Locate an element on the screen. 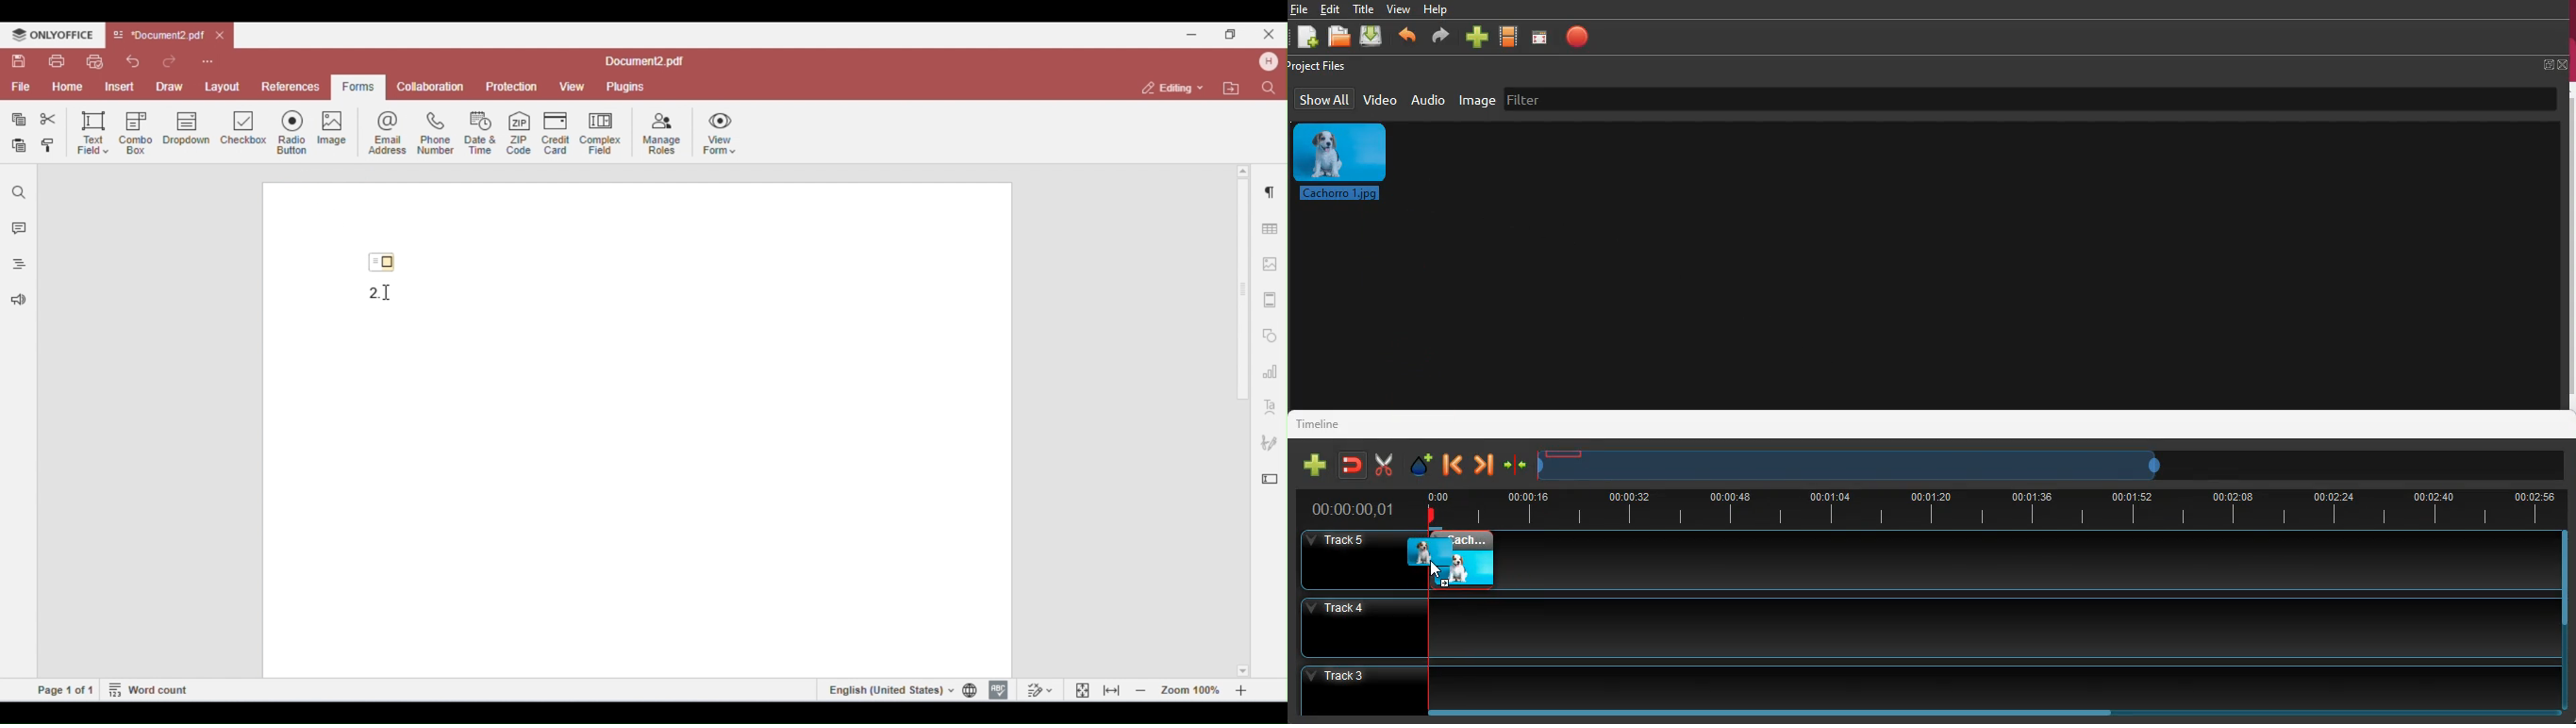 The image size is (2576, 728). add is located at coordinates (1476, 39).